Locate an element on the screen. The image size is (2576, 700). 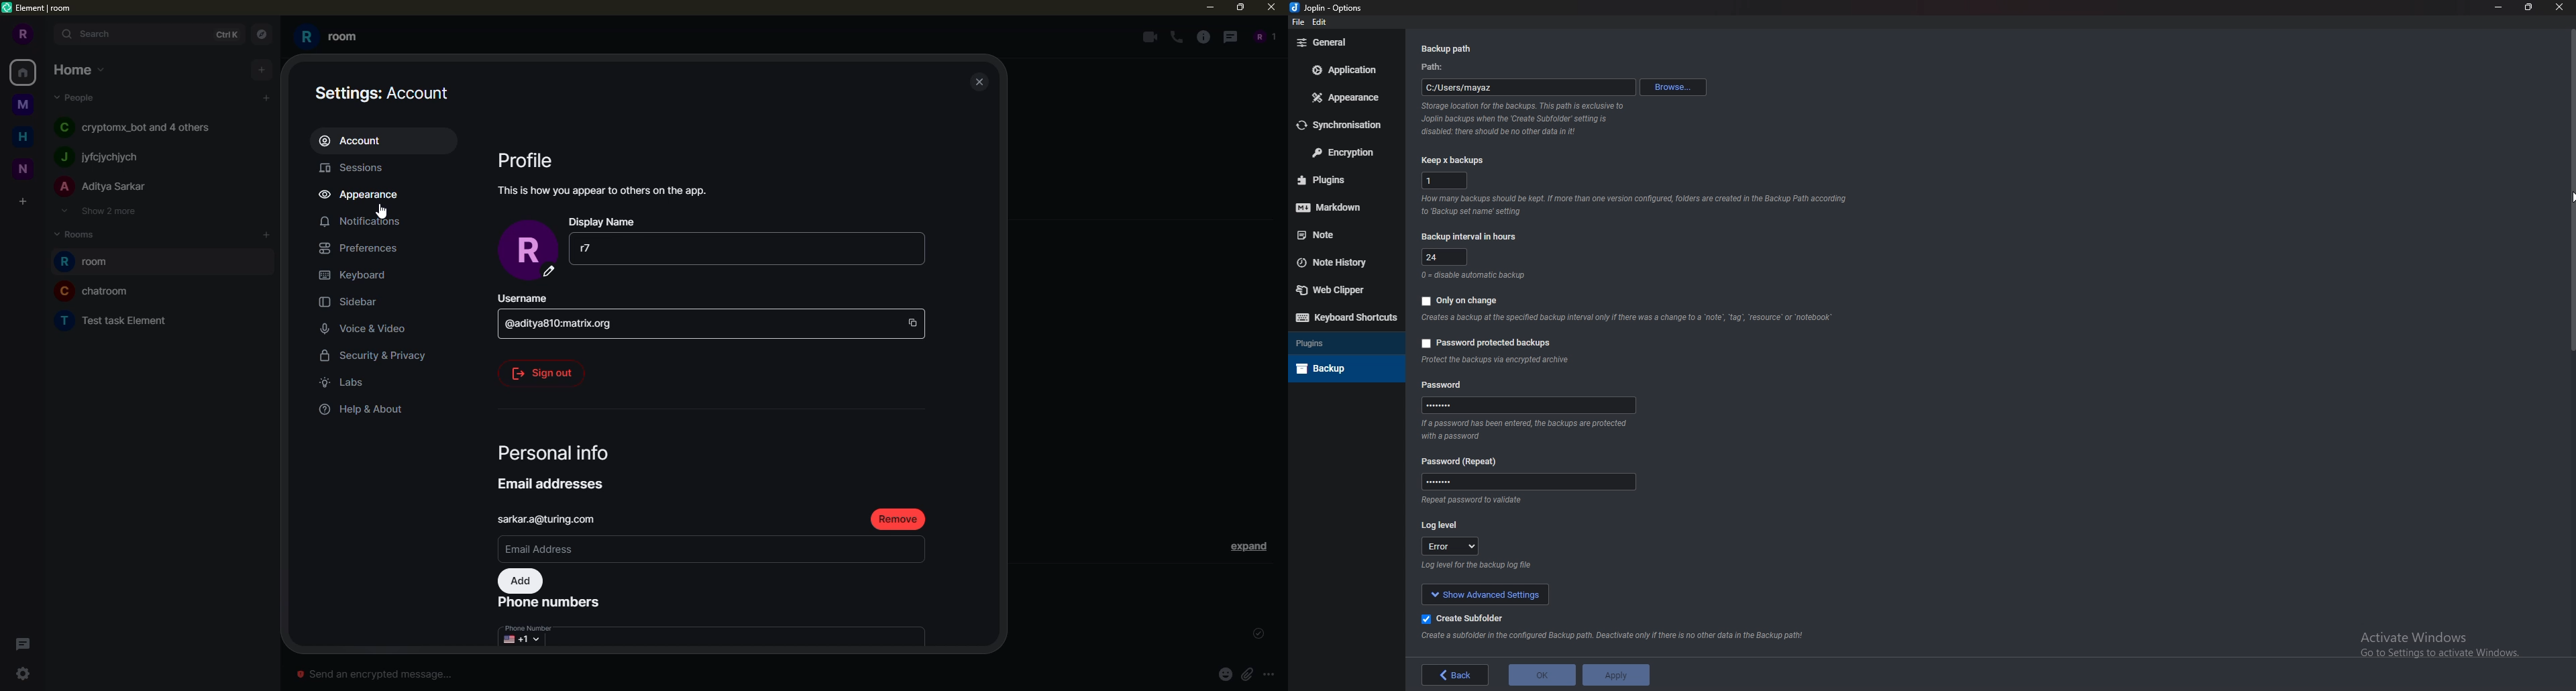
Info is located at coordinates (1479, 564).